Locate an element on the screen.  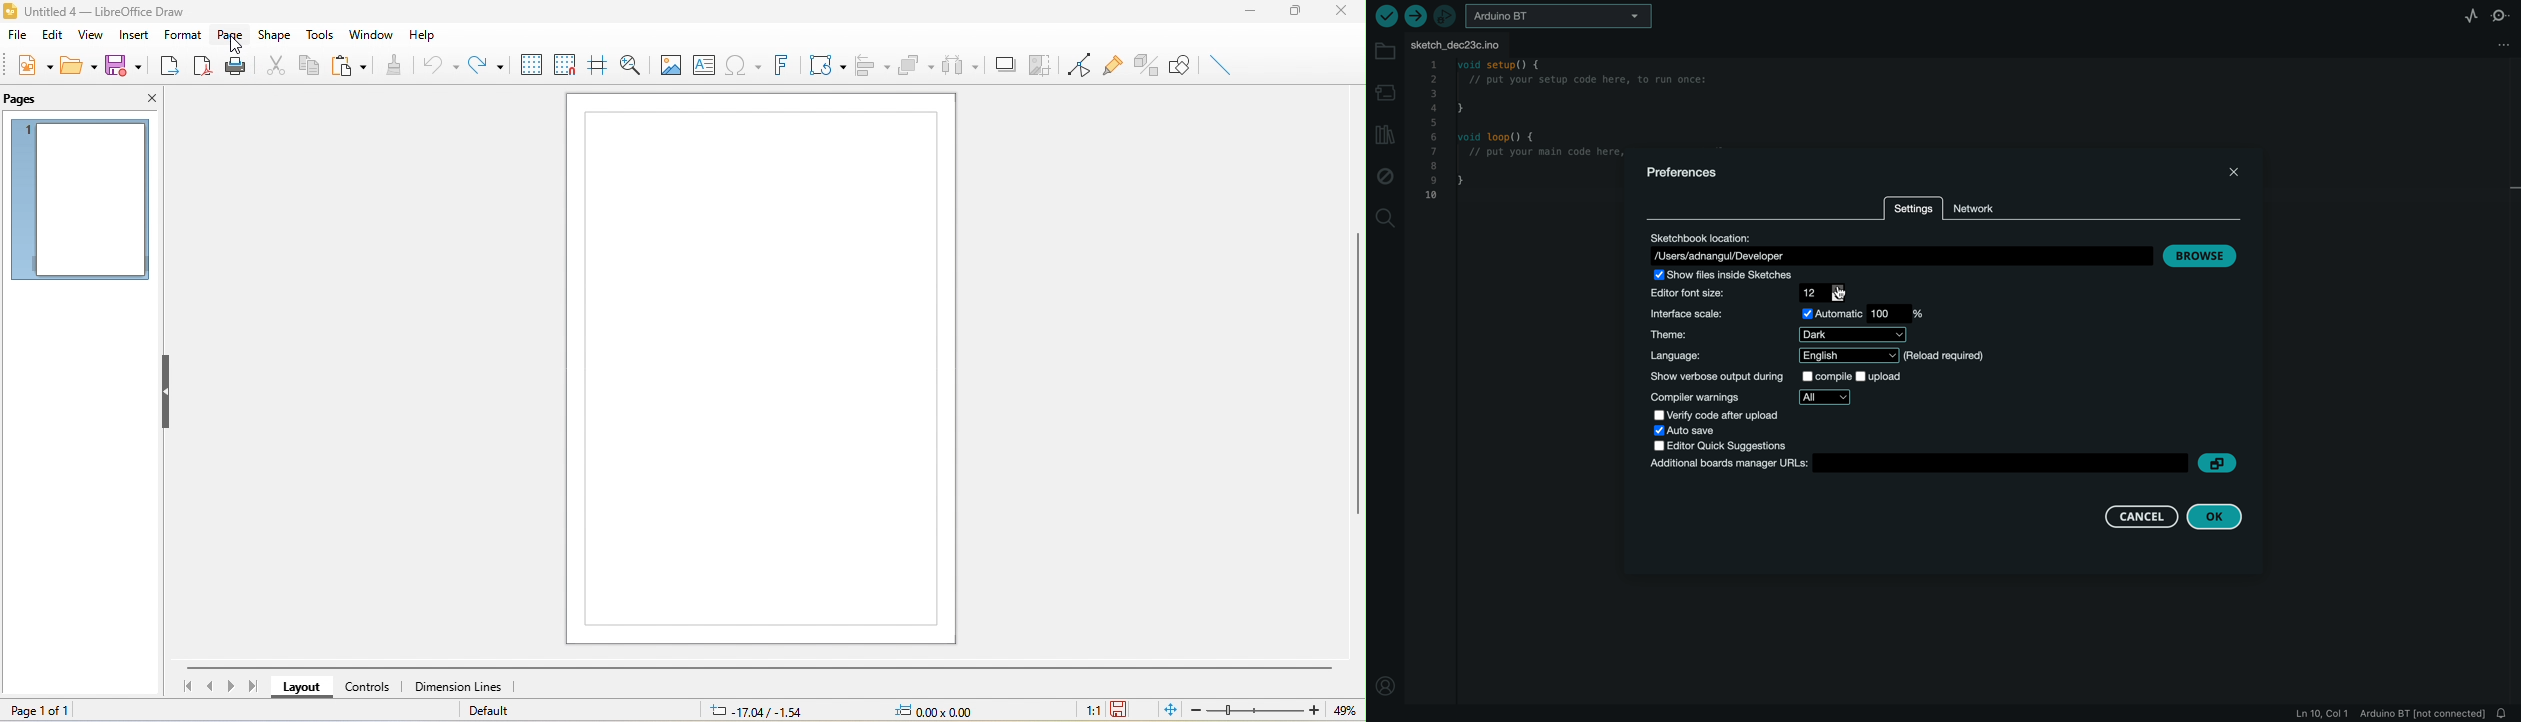
fit to the current page is located at coordinates (1166, 710).